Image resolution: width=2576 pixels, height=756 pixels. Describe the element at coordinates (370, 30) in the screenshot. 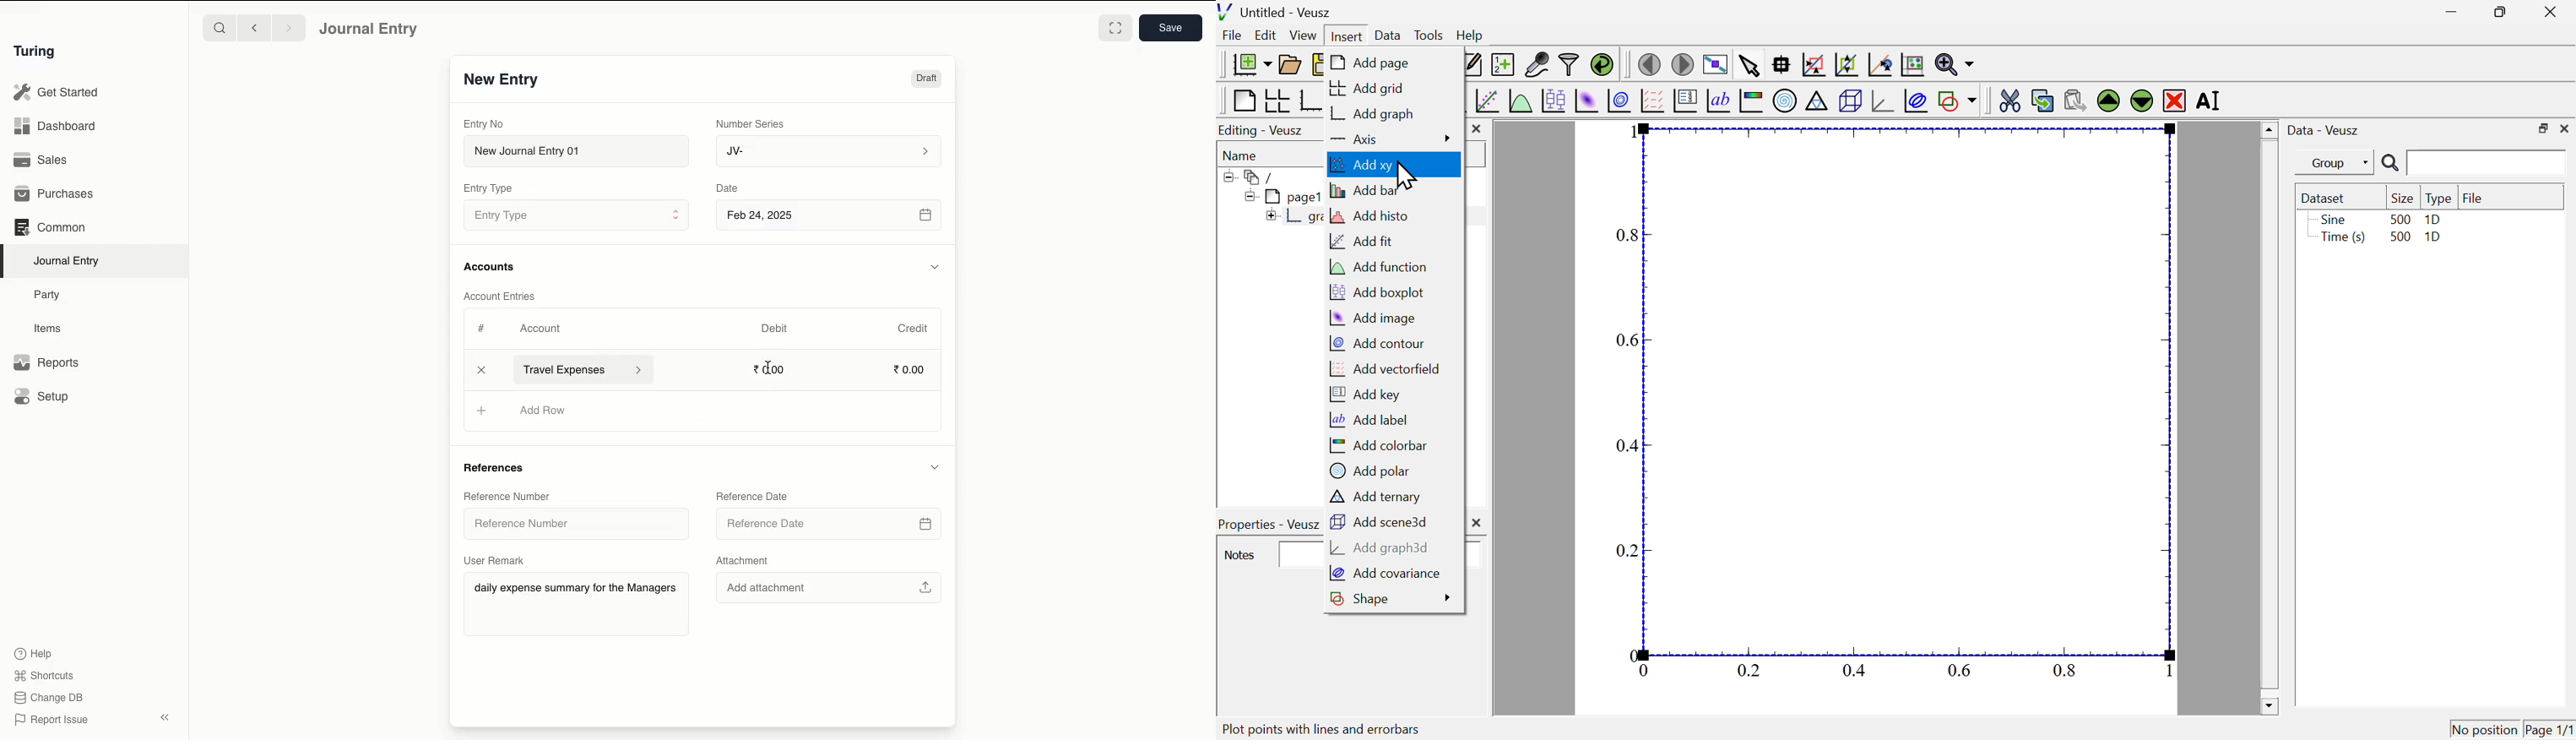

I see `Journal Entry` at that location.